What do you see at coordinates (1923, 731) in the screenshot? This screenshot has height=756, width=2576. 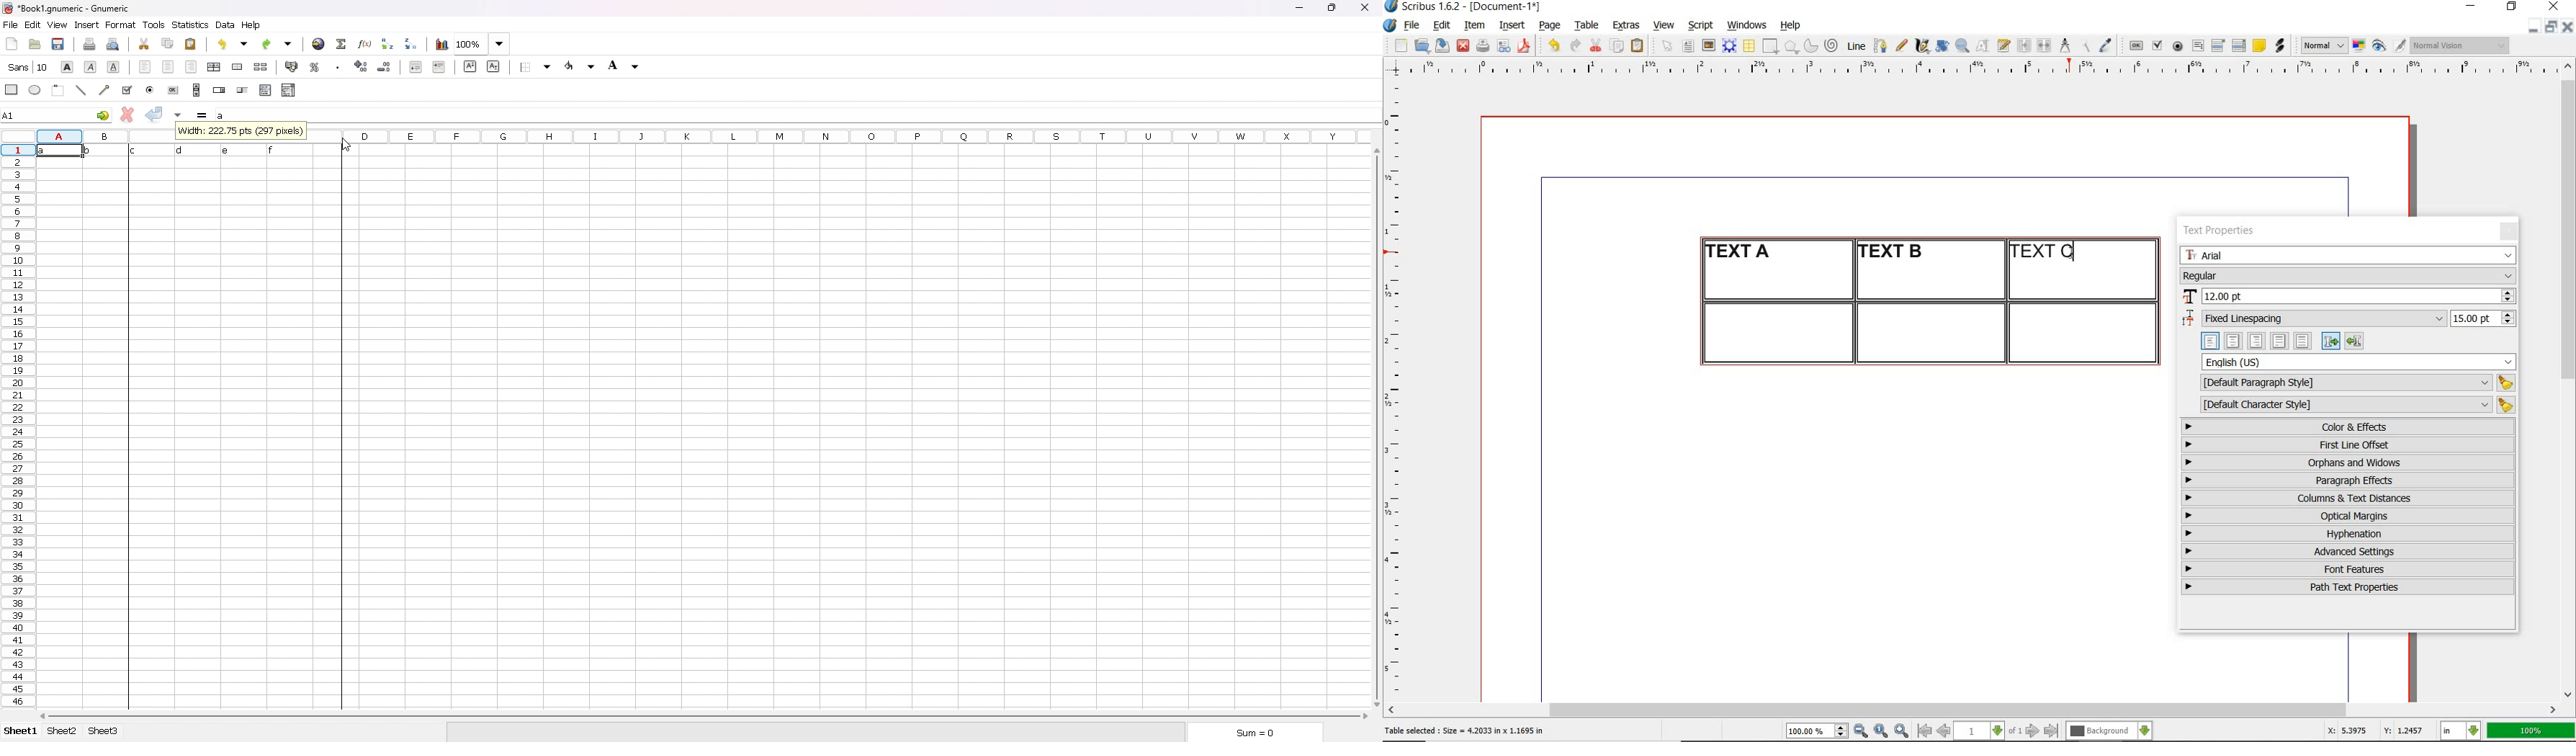 I see `go to first page` at bounding box center [1923, 731].